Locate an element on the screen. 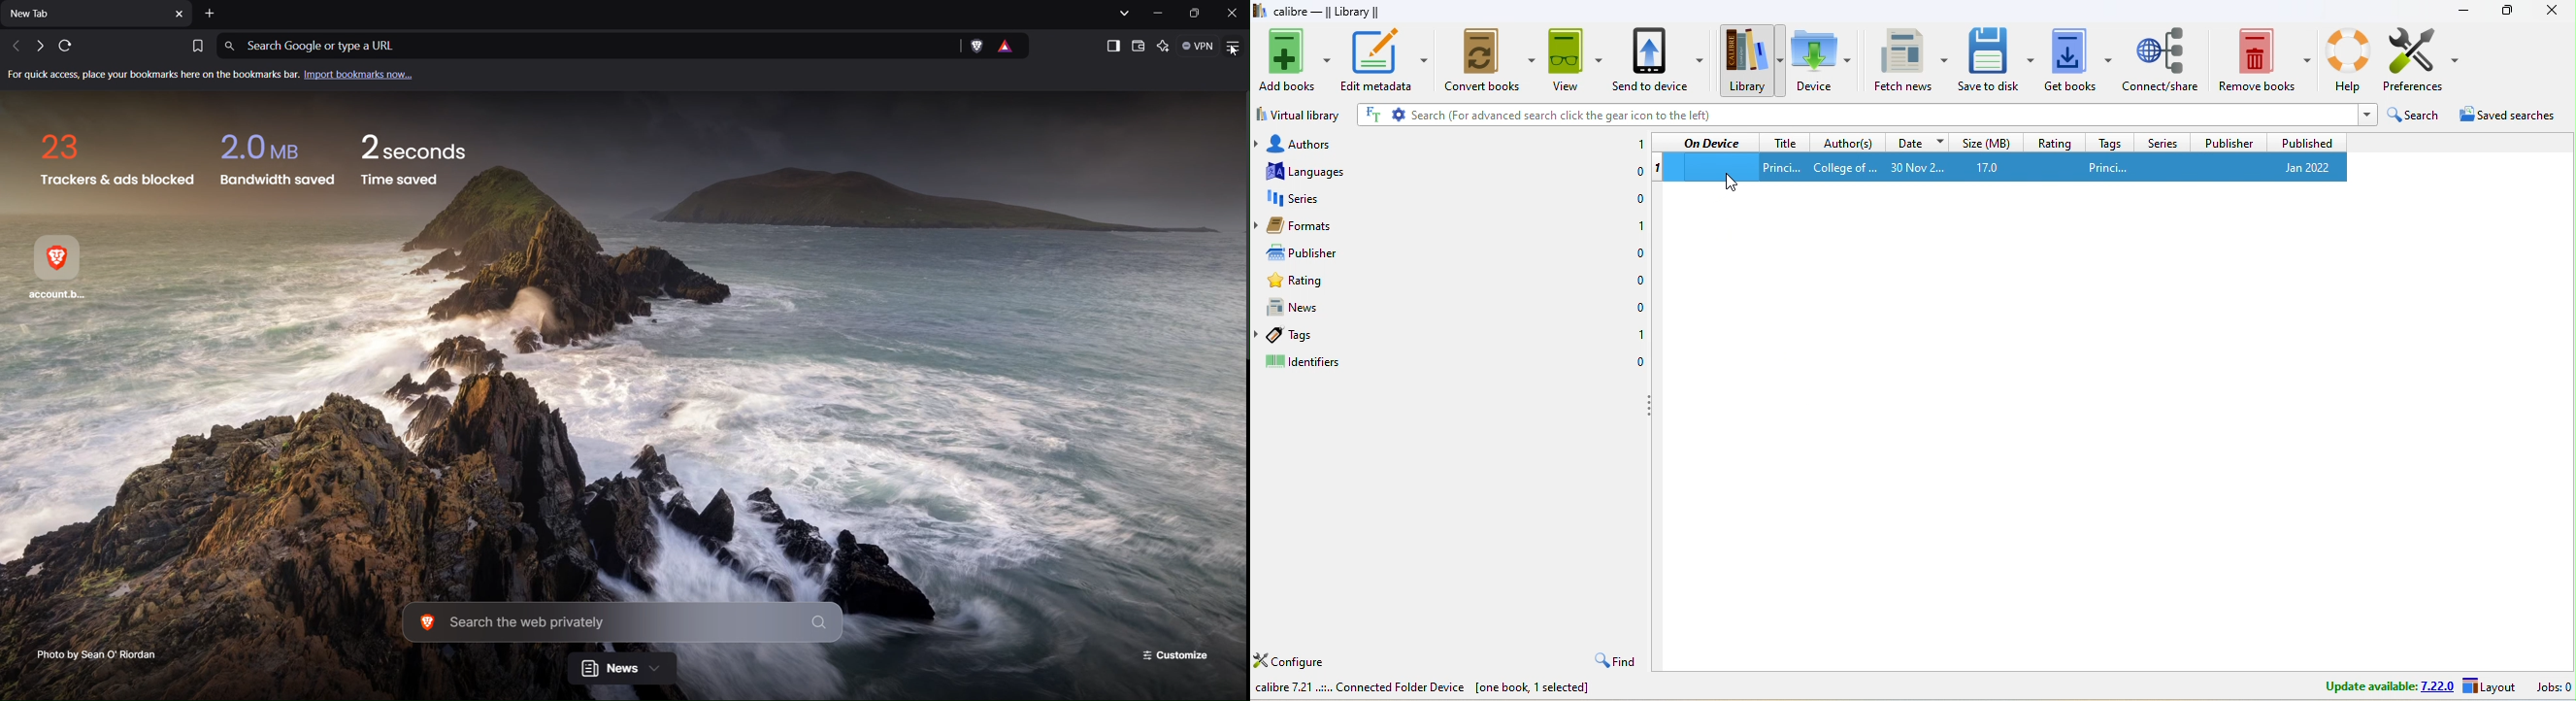  title is located at coordinates (1781, 166).